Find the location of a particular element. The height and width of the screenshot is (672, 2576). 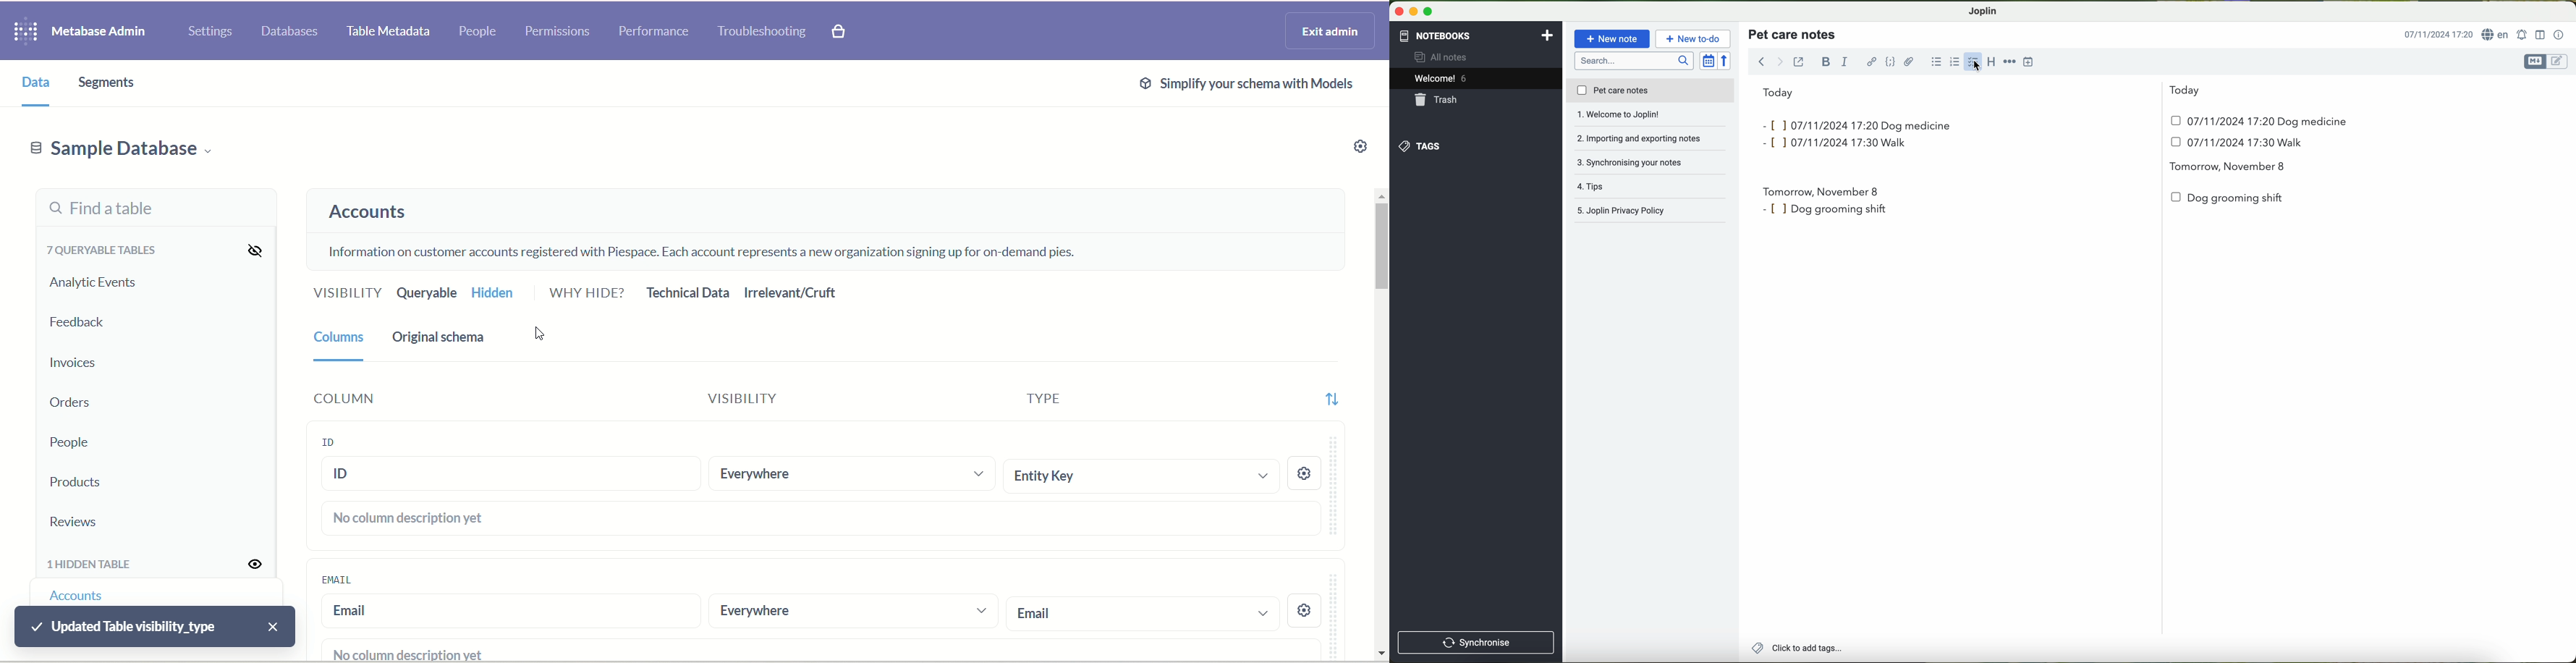

Joplin is located at coordinates (1984, 10).